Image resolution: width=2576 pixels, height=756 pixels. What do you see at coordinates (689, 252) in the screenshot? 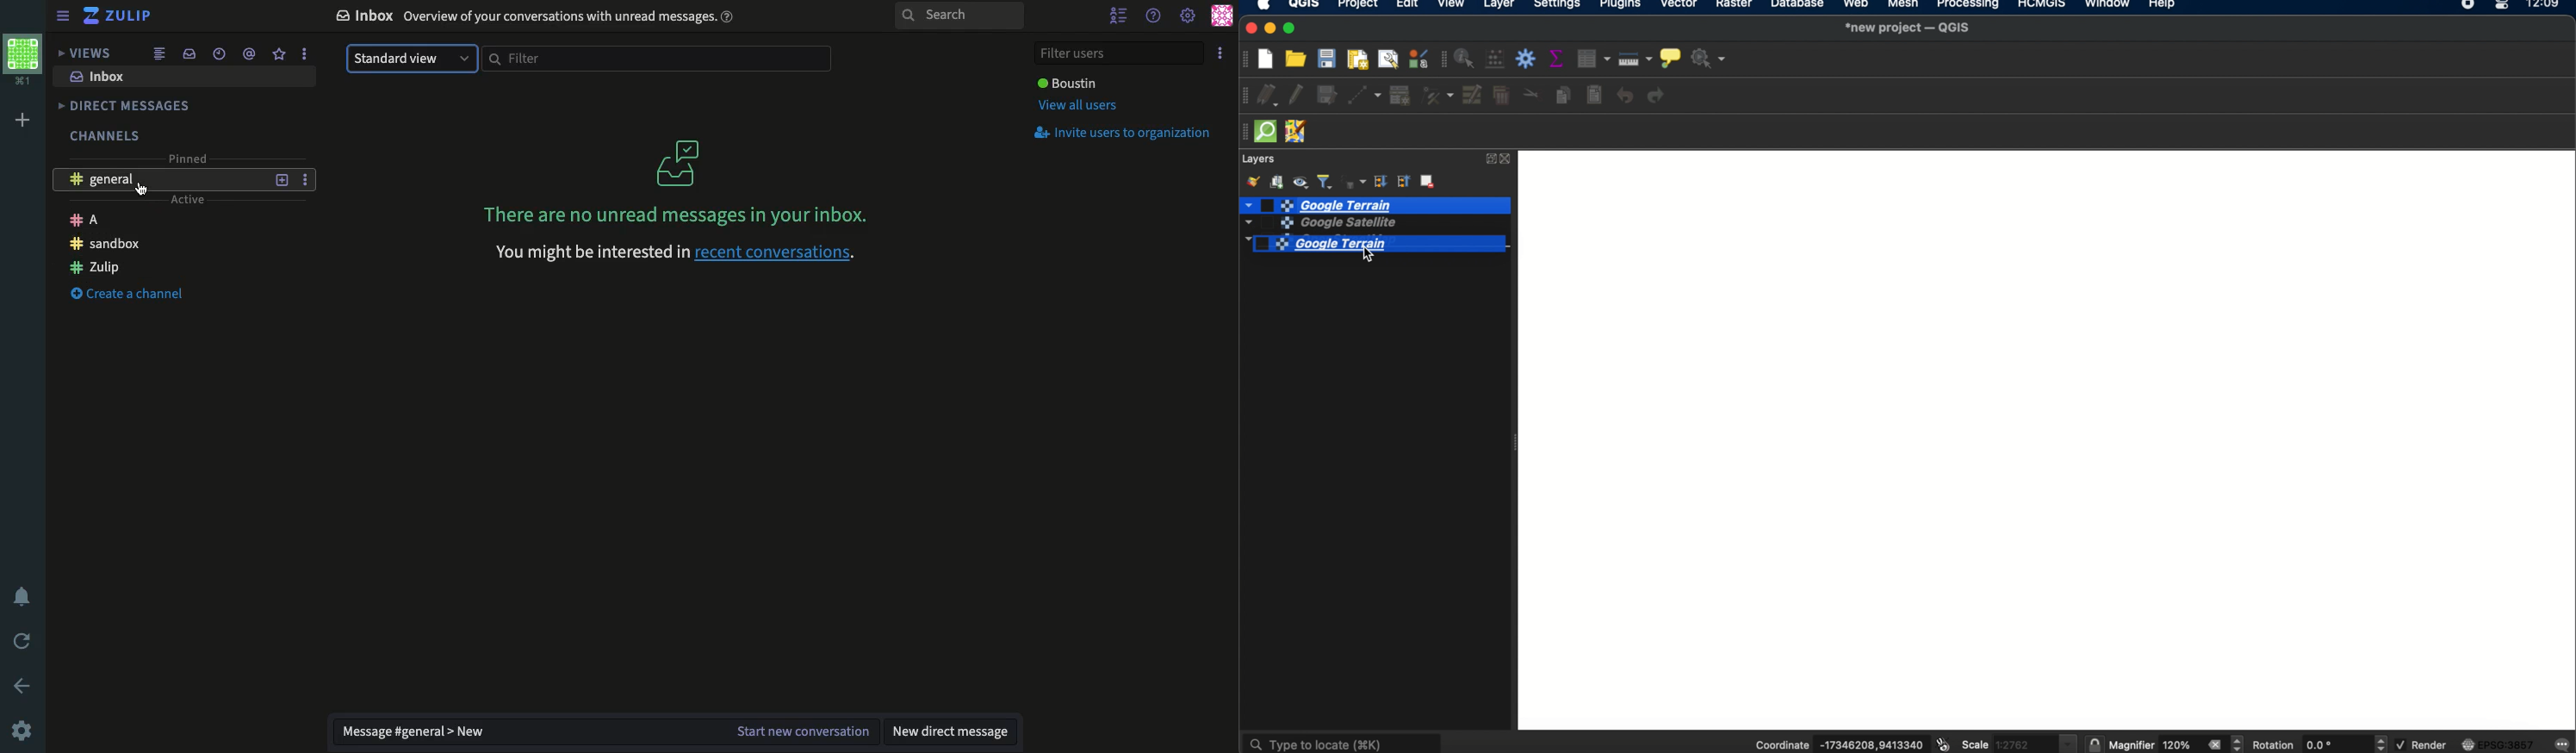
I see `recent conversations` at bounding box center [689, 252].